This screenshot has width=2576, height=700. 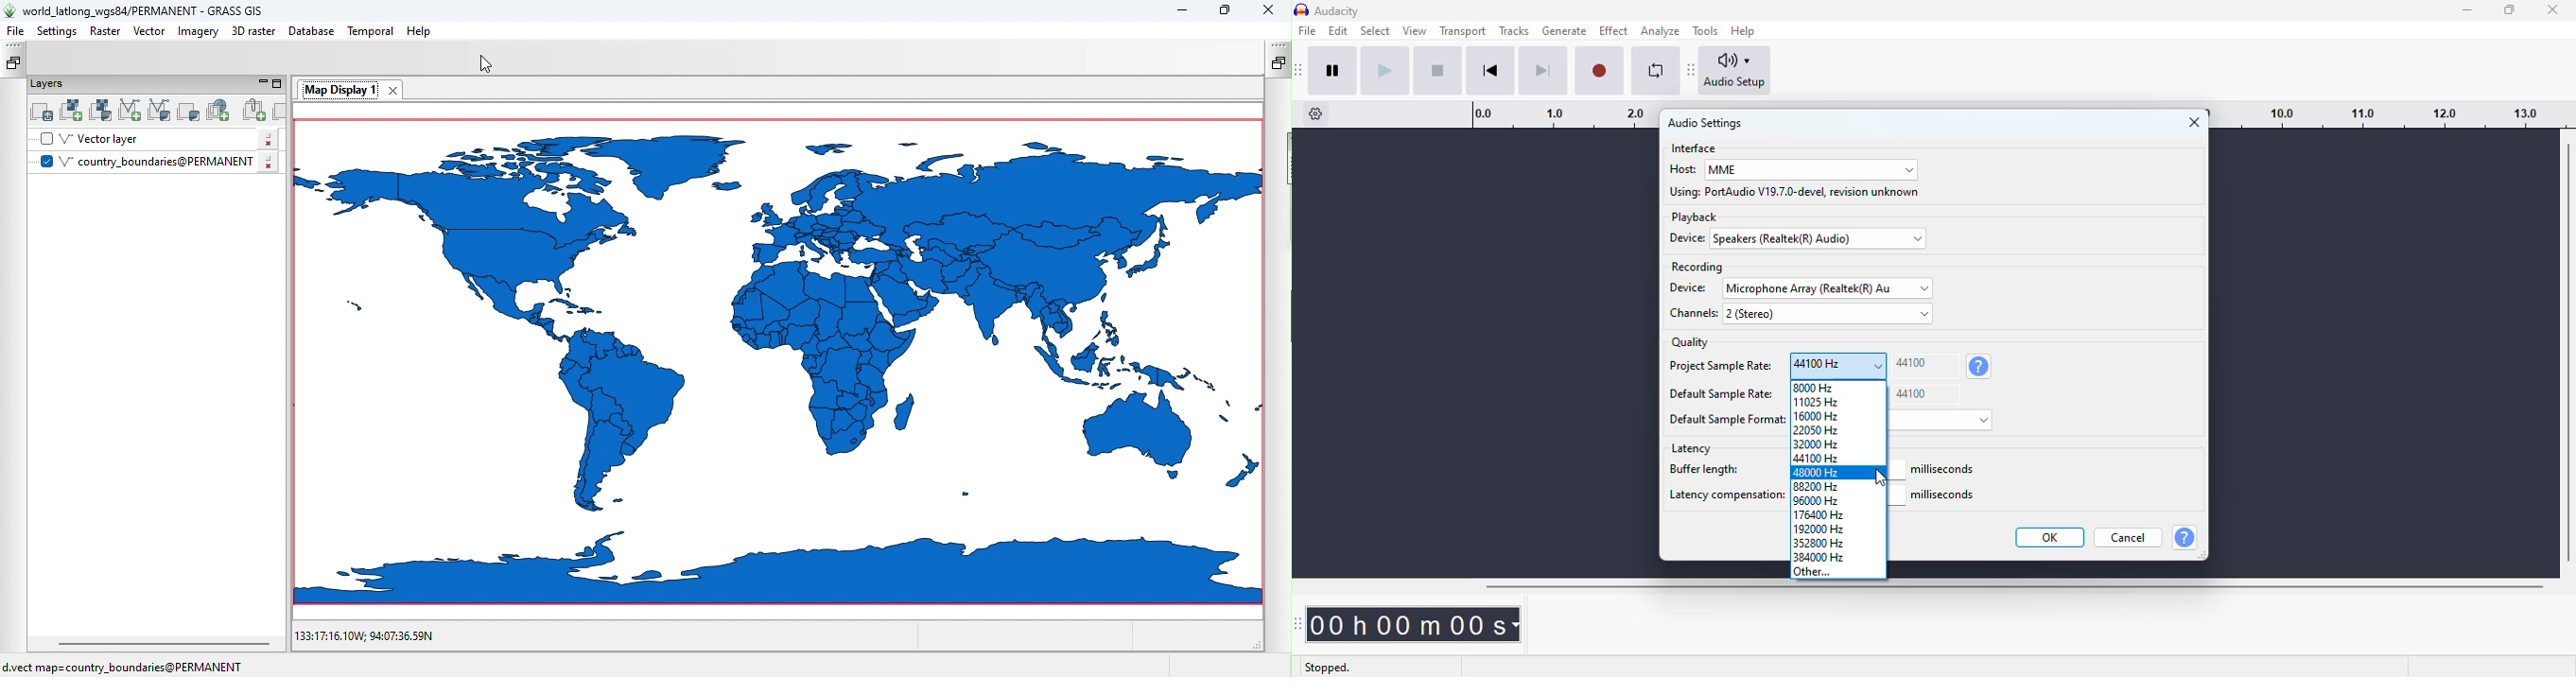 What do you see at coordinates (1720, 368) in the screenshot?
I see `project sample rate` at bounding box center [1720, 368].